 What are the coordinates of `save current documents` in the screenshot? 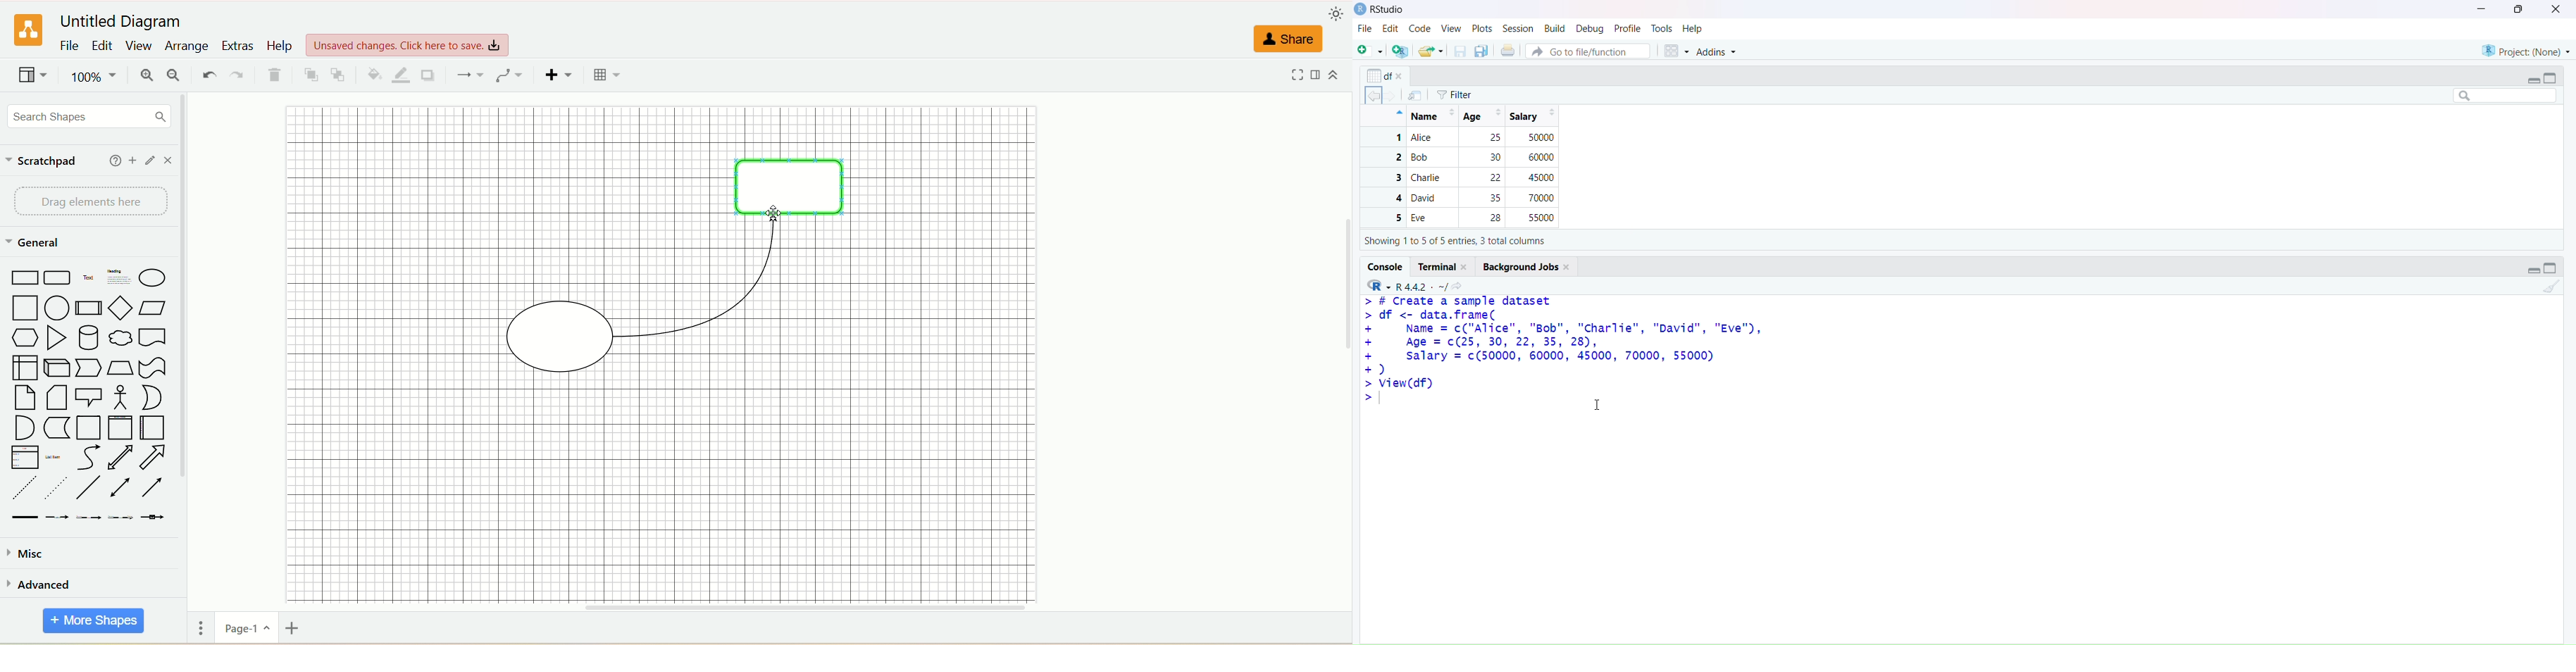 It's located at (1461, 52).